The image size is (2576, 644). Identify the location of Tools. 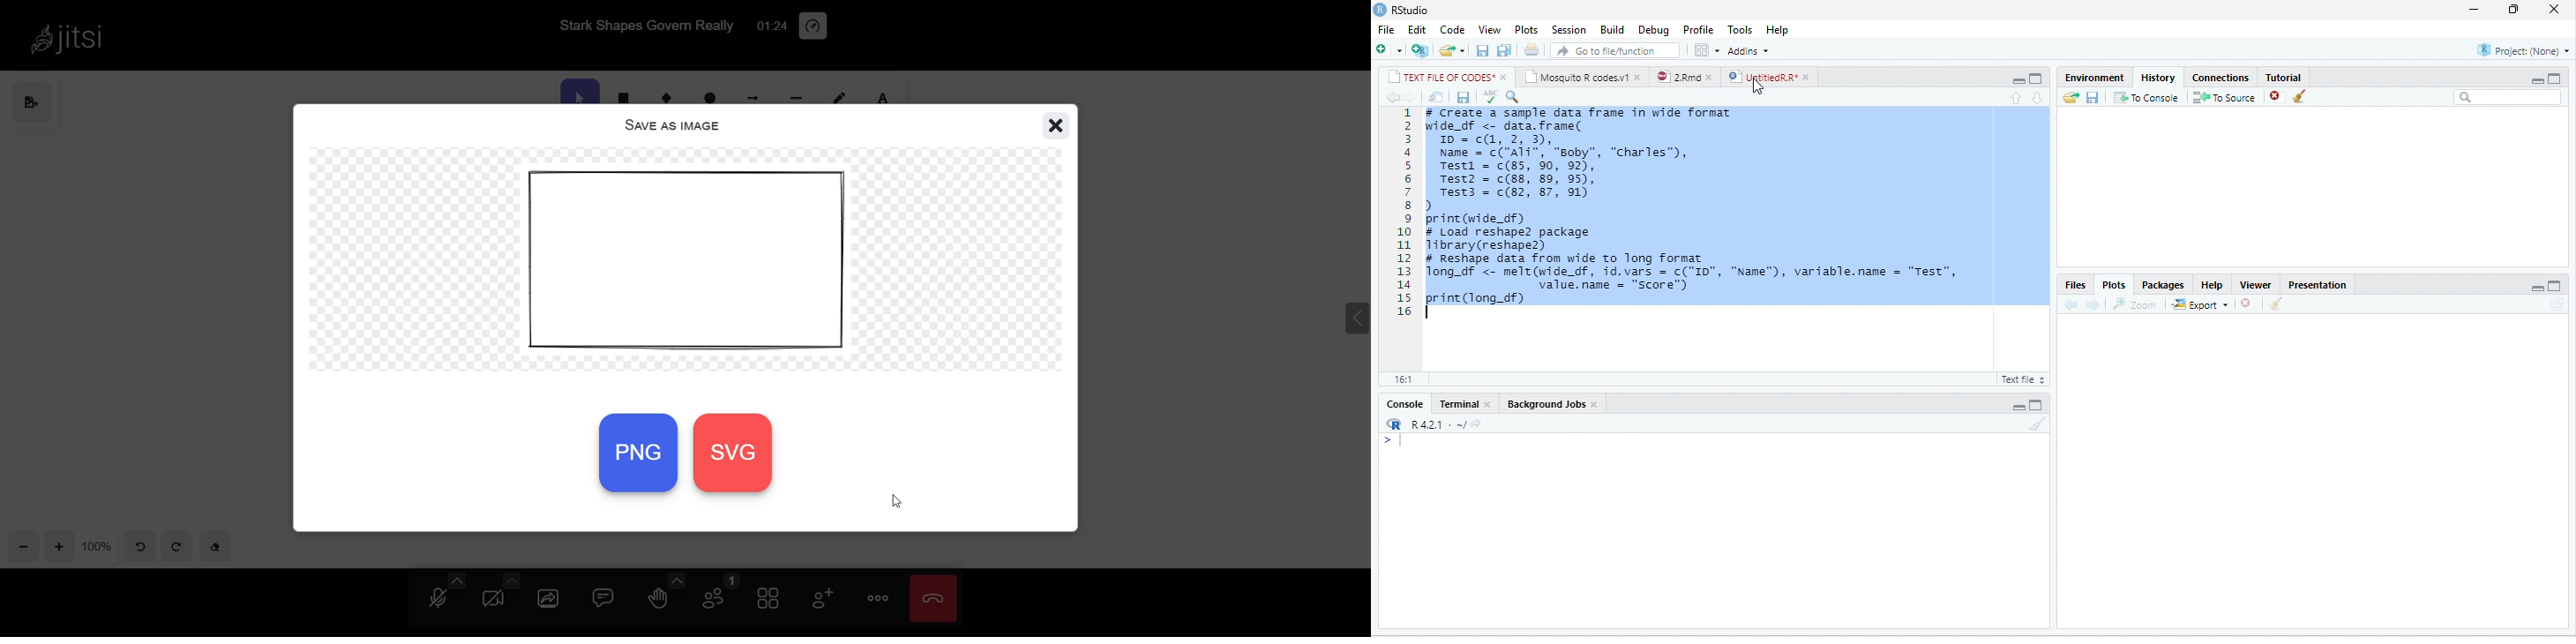
(1741, 31).